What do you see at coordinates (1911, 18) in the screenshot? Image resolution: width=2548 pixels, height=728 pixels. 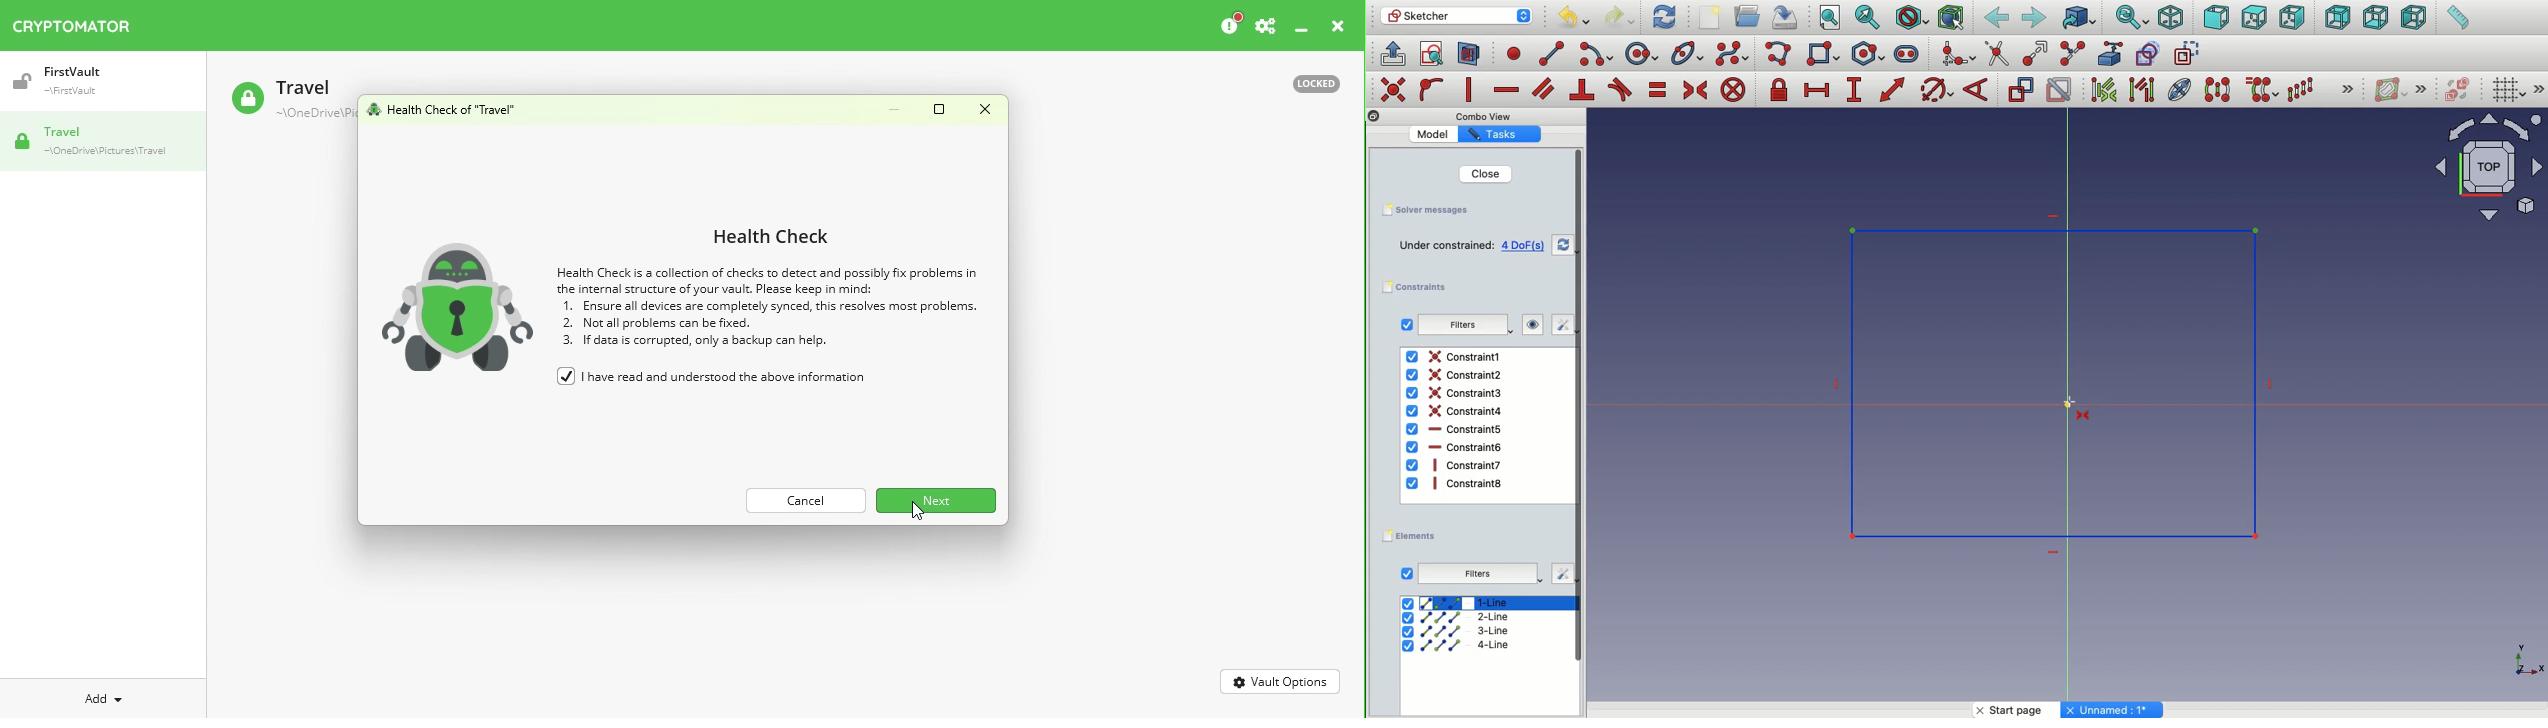 I see `Draw style` at bounding box center [1911, 18].